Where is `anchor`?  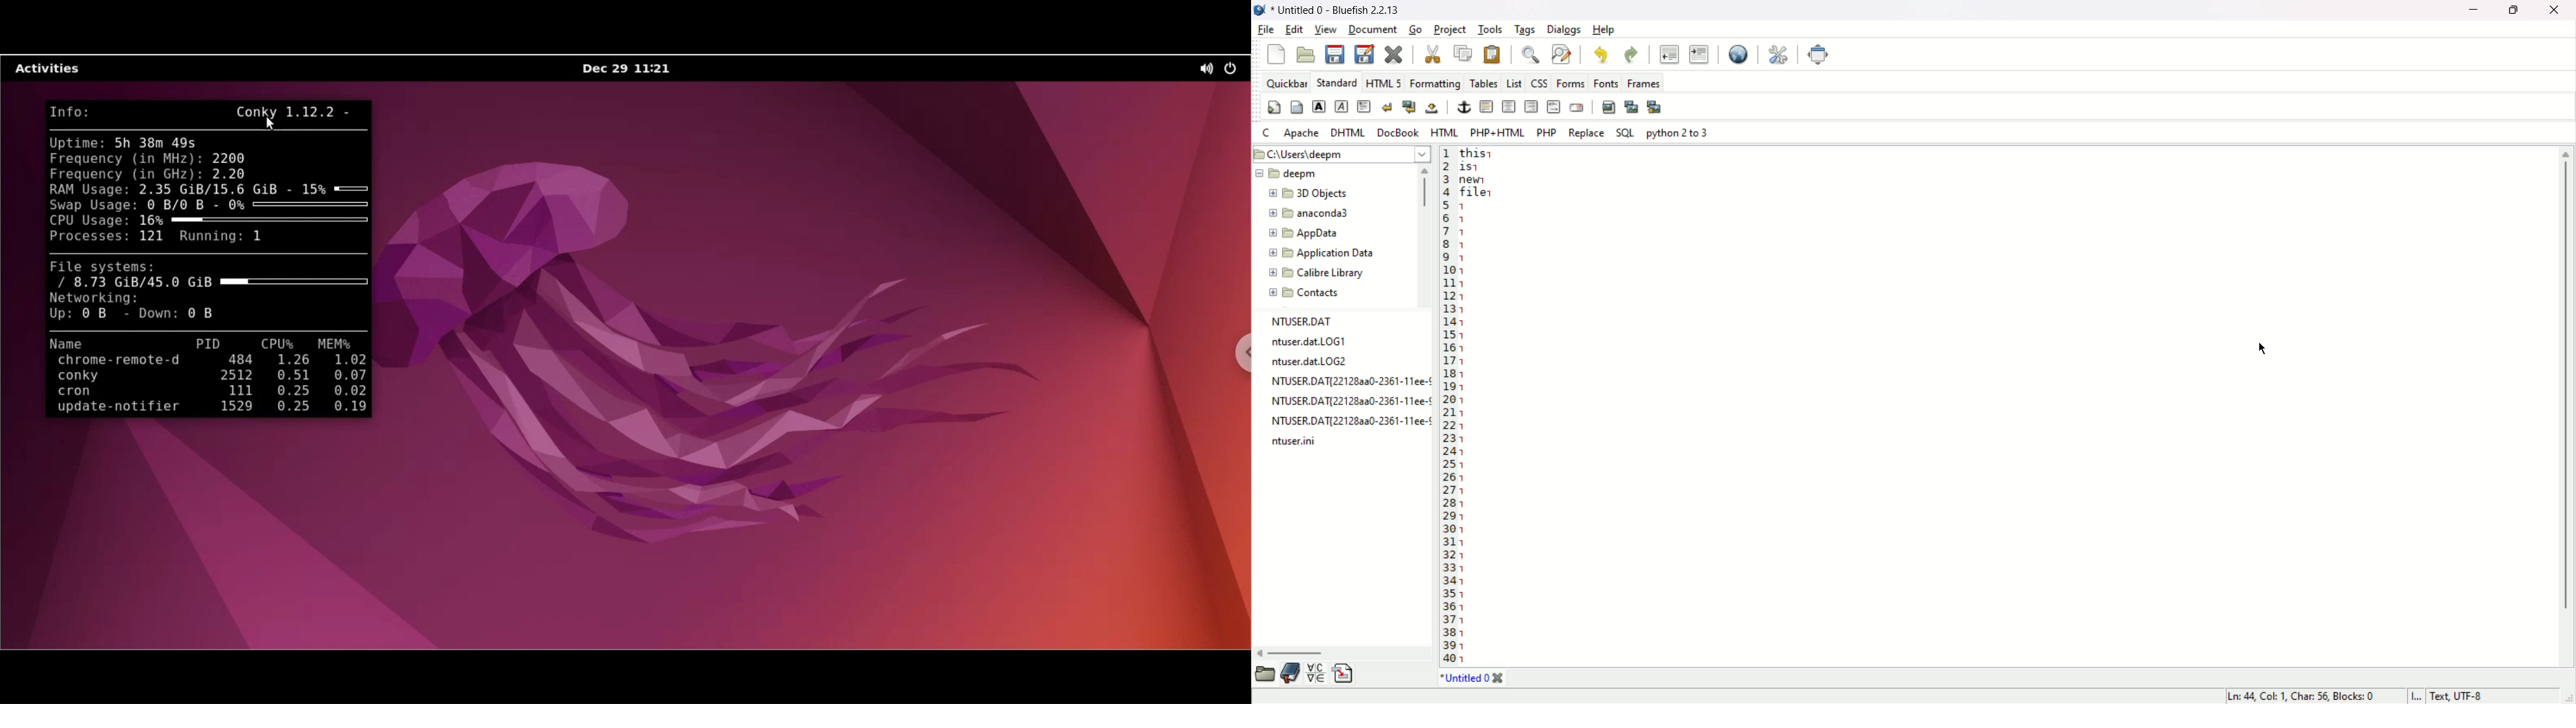
anchor is located at coordinates (1464, 107).